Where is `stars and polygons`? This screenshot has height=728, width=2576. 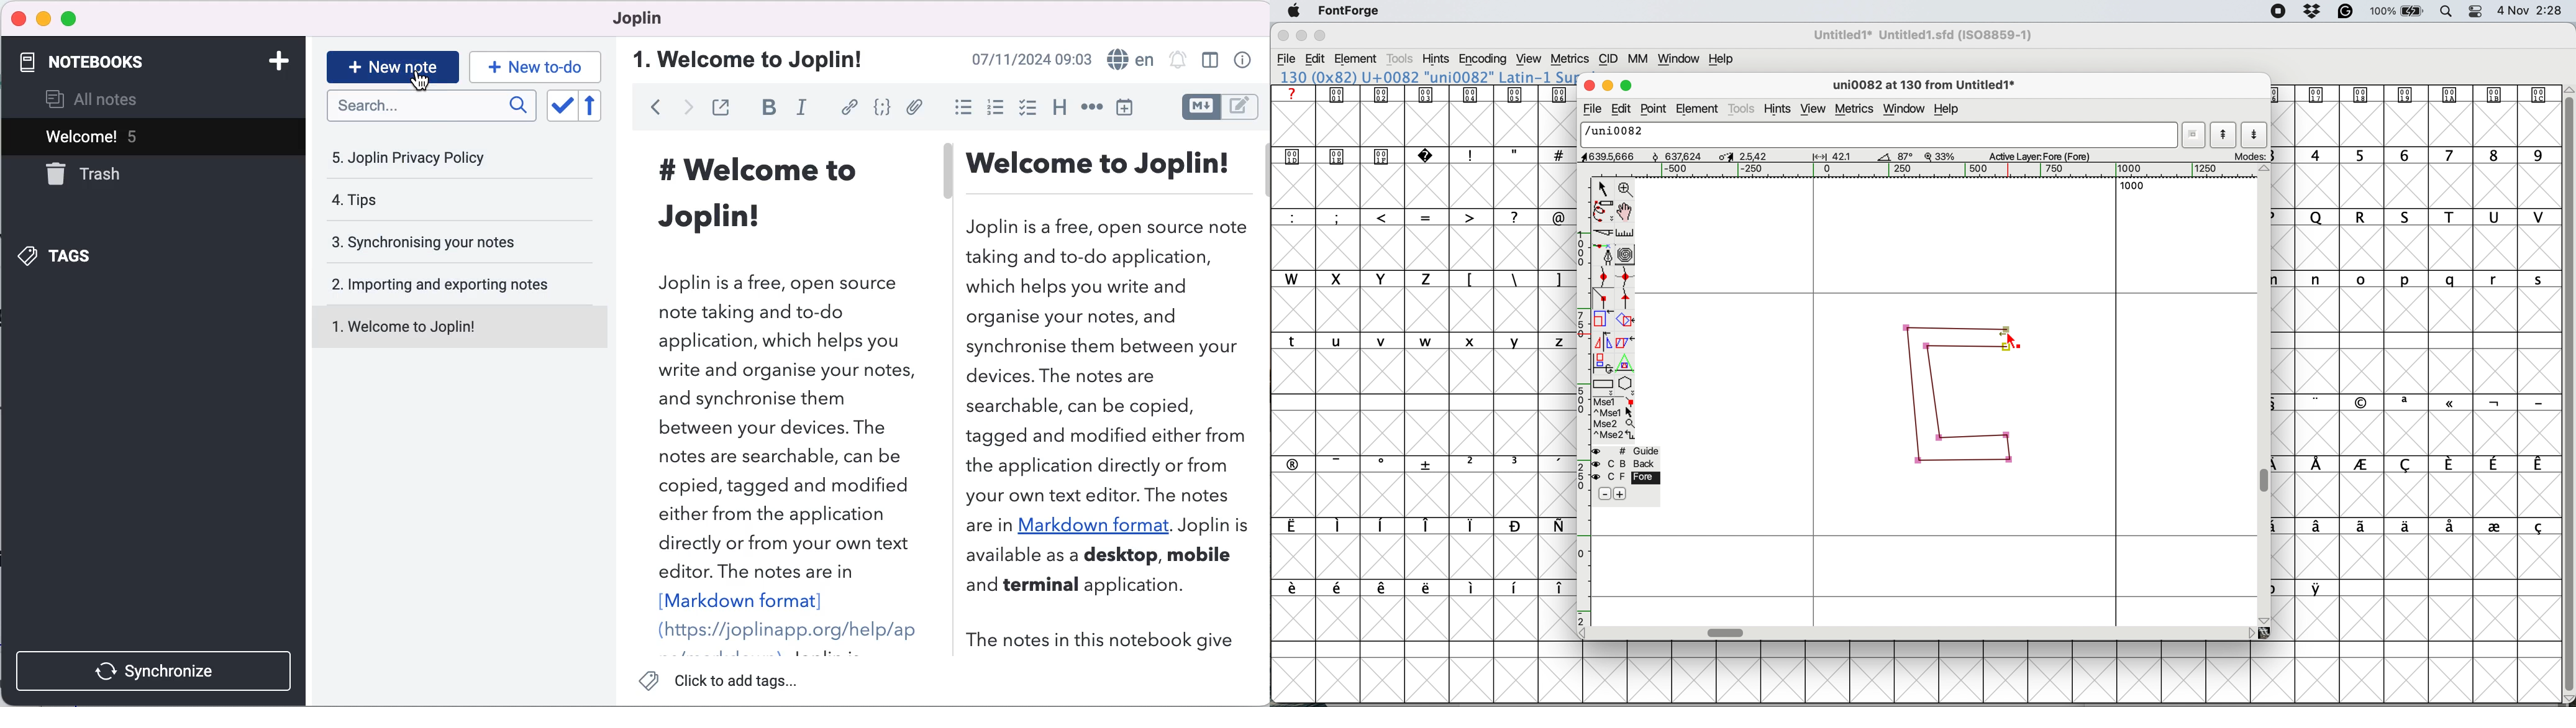
stars and polygons is located at coordinates (1627, 386).